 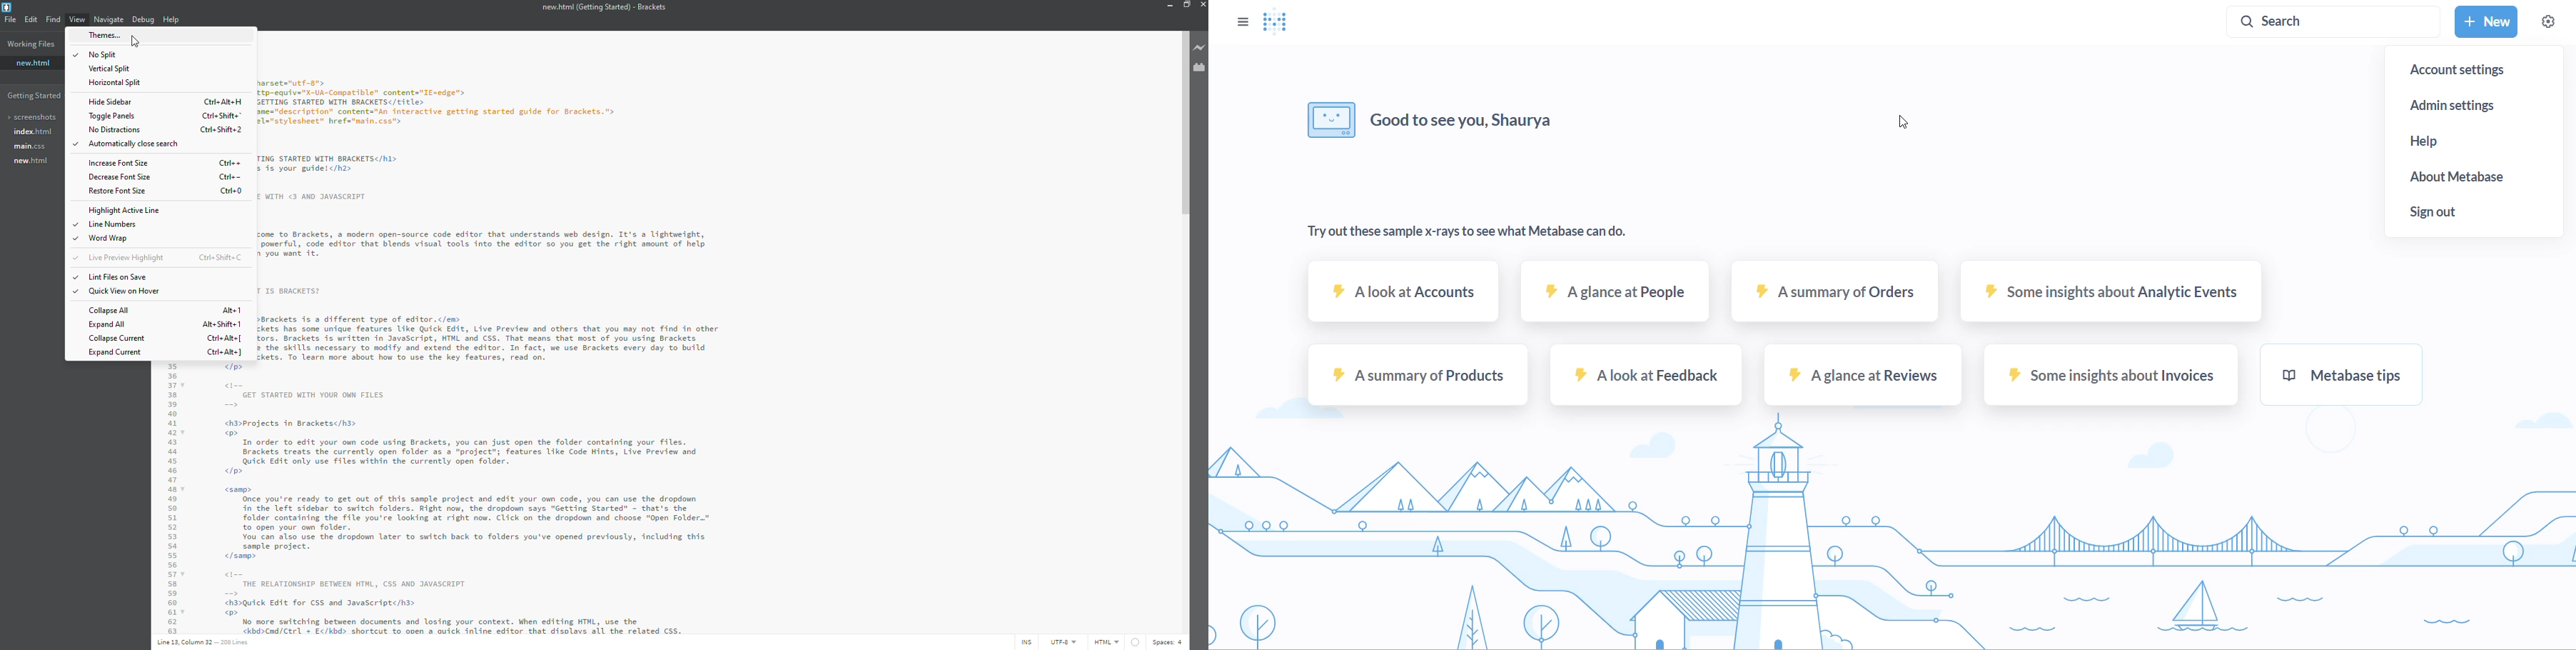 I want to click on collapse all, so click(x=109, y=310).